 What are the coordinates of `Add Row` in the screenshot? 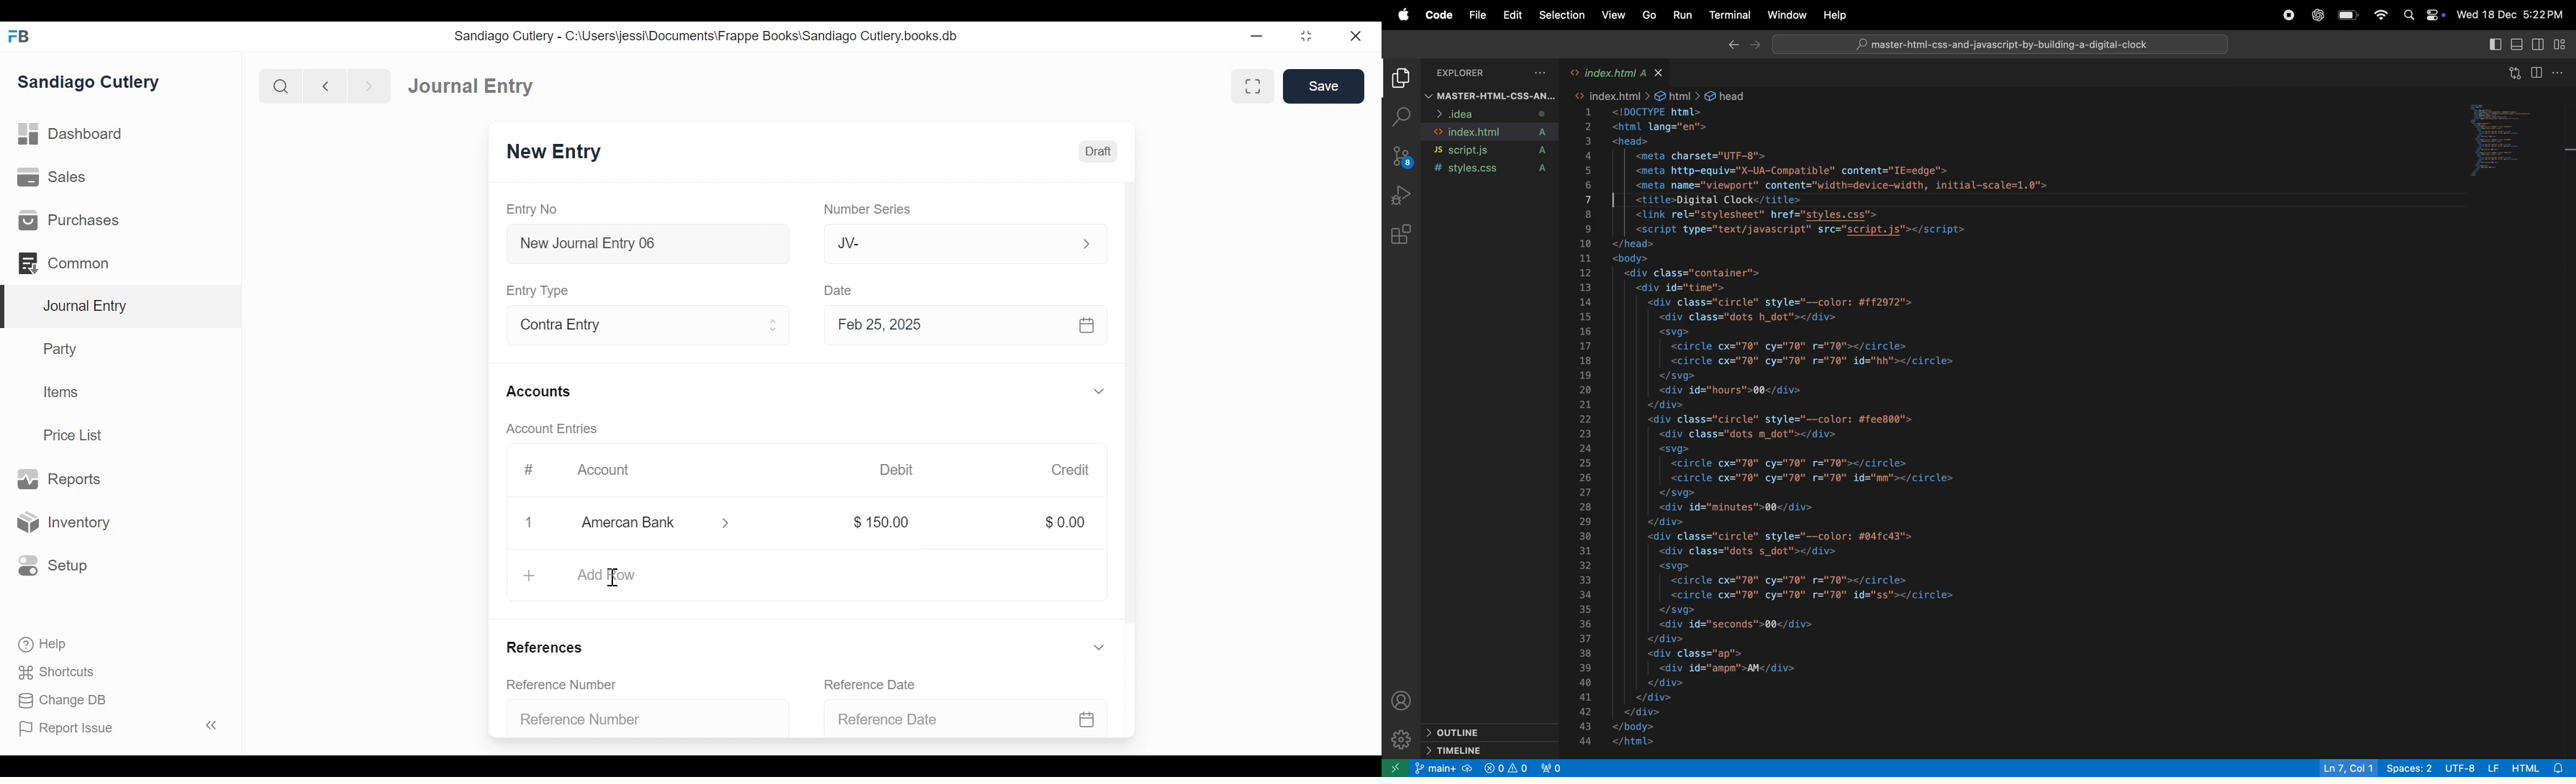 It's located at (607, 574).